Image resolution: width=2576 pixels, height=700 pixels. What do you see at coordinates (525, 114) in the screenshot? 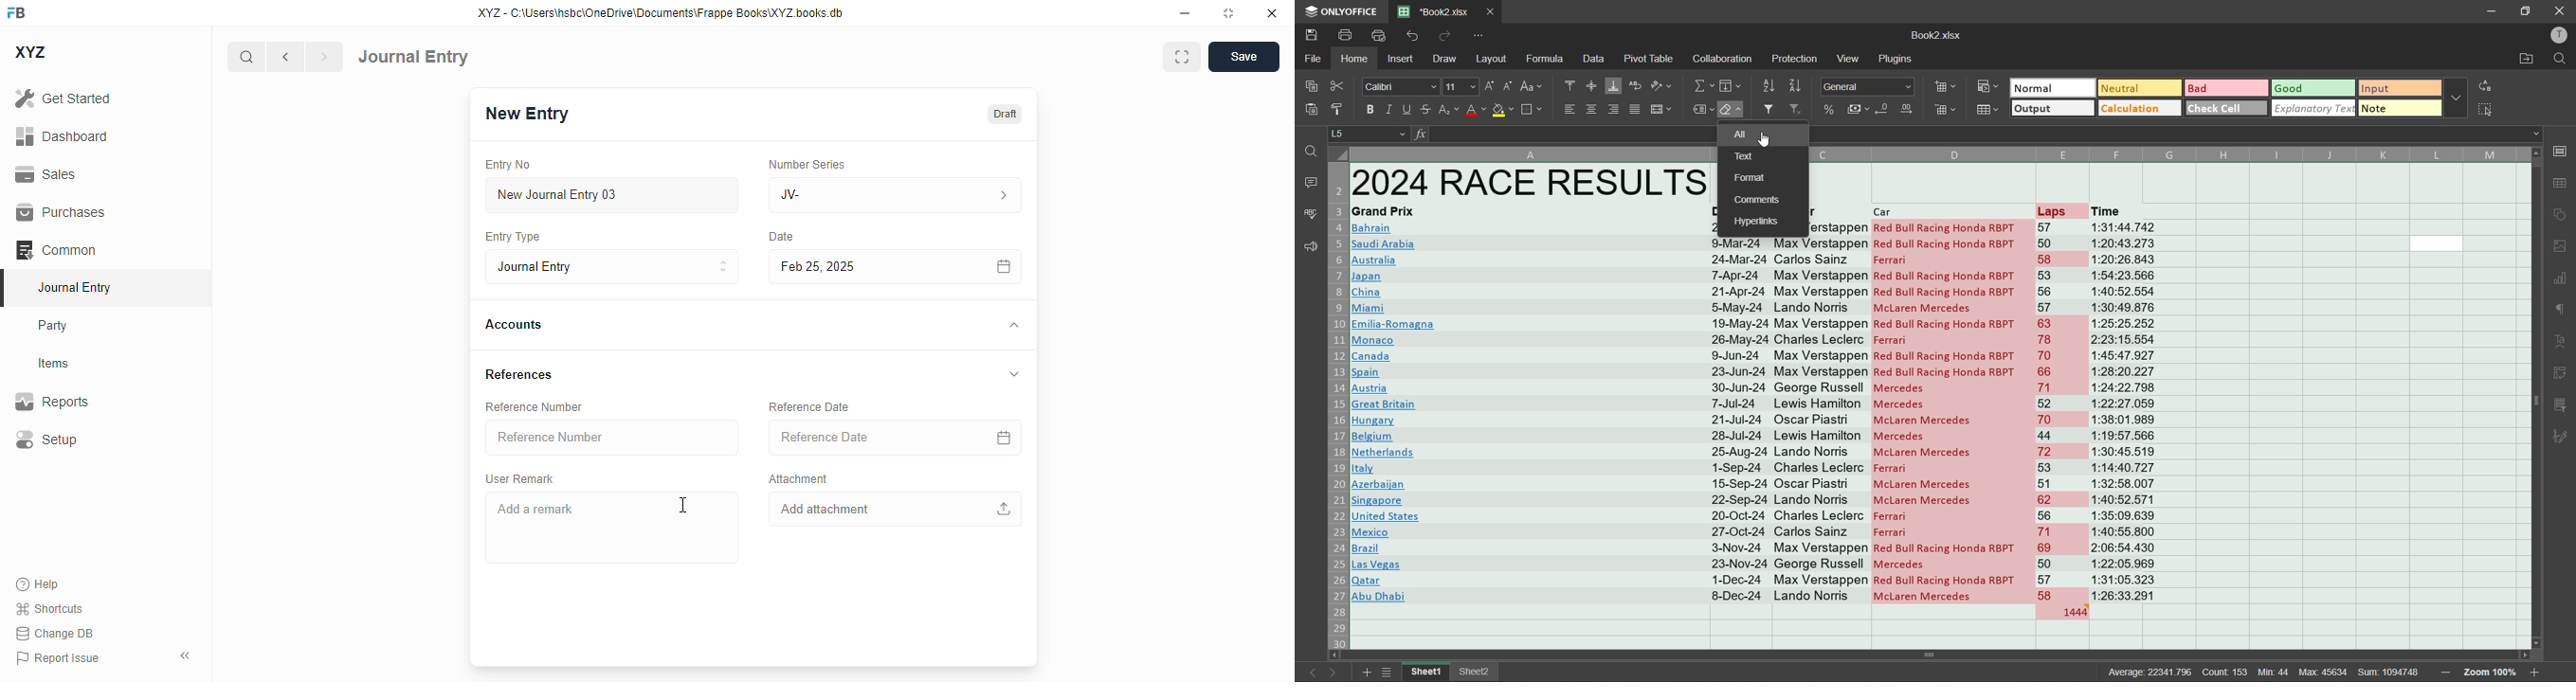
I see `new entry` at bounding box center [525, 114].